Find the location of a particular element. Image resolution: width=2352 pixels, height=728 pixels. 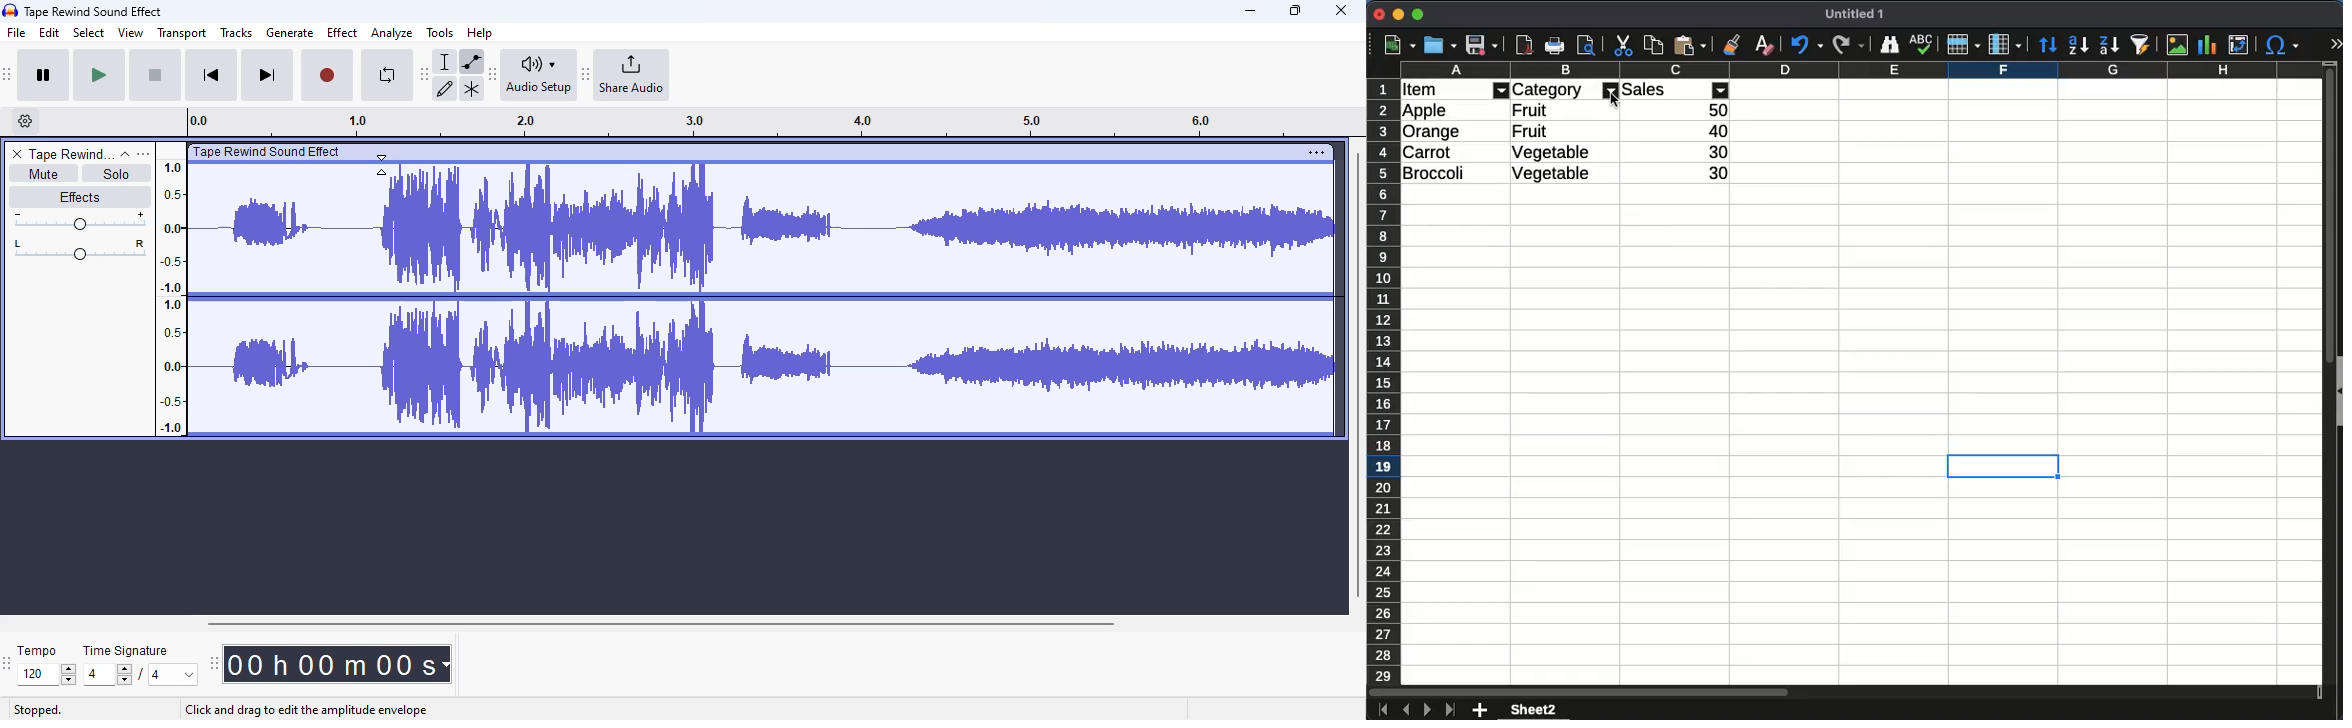

sales is located at coordinates (1661, 88).